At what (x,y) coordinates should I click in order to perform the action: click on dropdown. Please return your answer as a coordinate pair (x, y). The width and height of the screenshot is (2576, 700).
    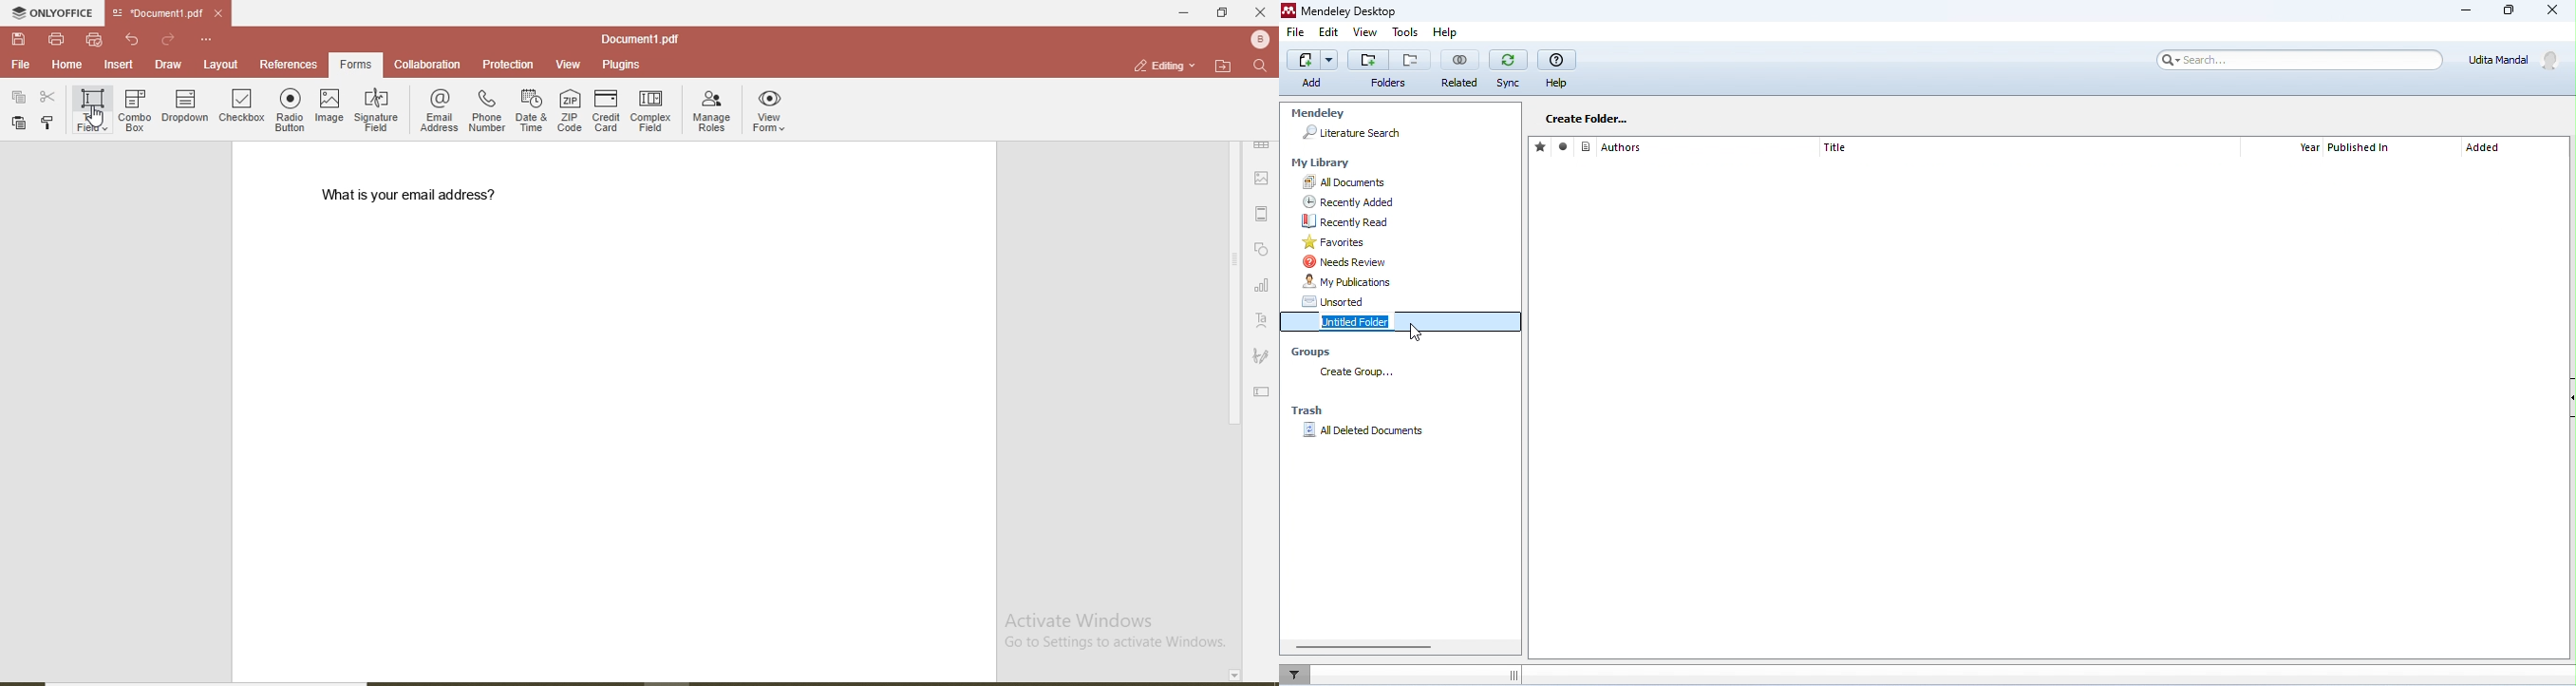
    Looking at the image, I should click on (185, 110).